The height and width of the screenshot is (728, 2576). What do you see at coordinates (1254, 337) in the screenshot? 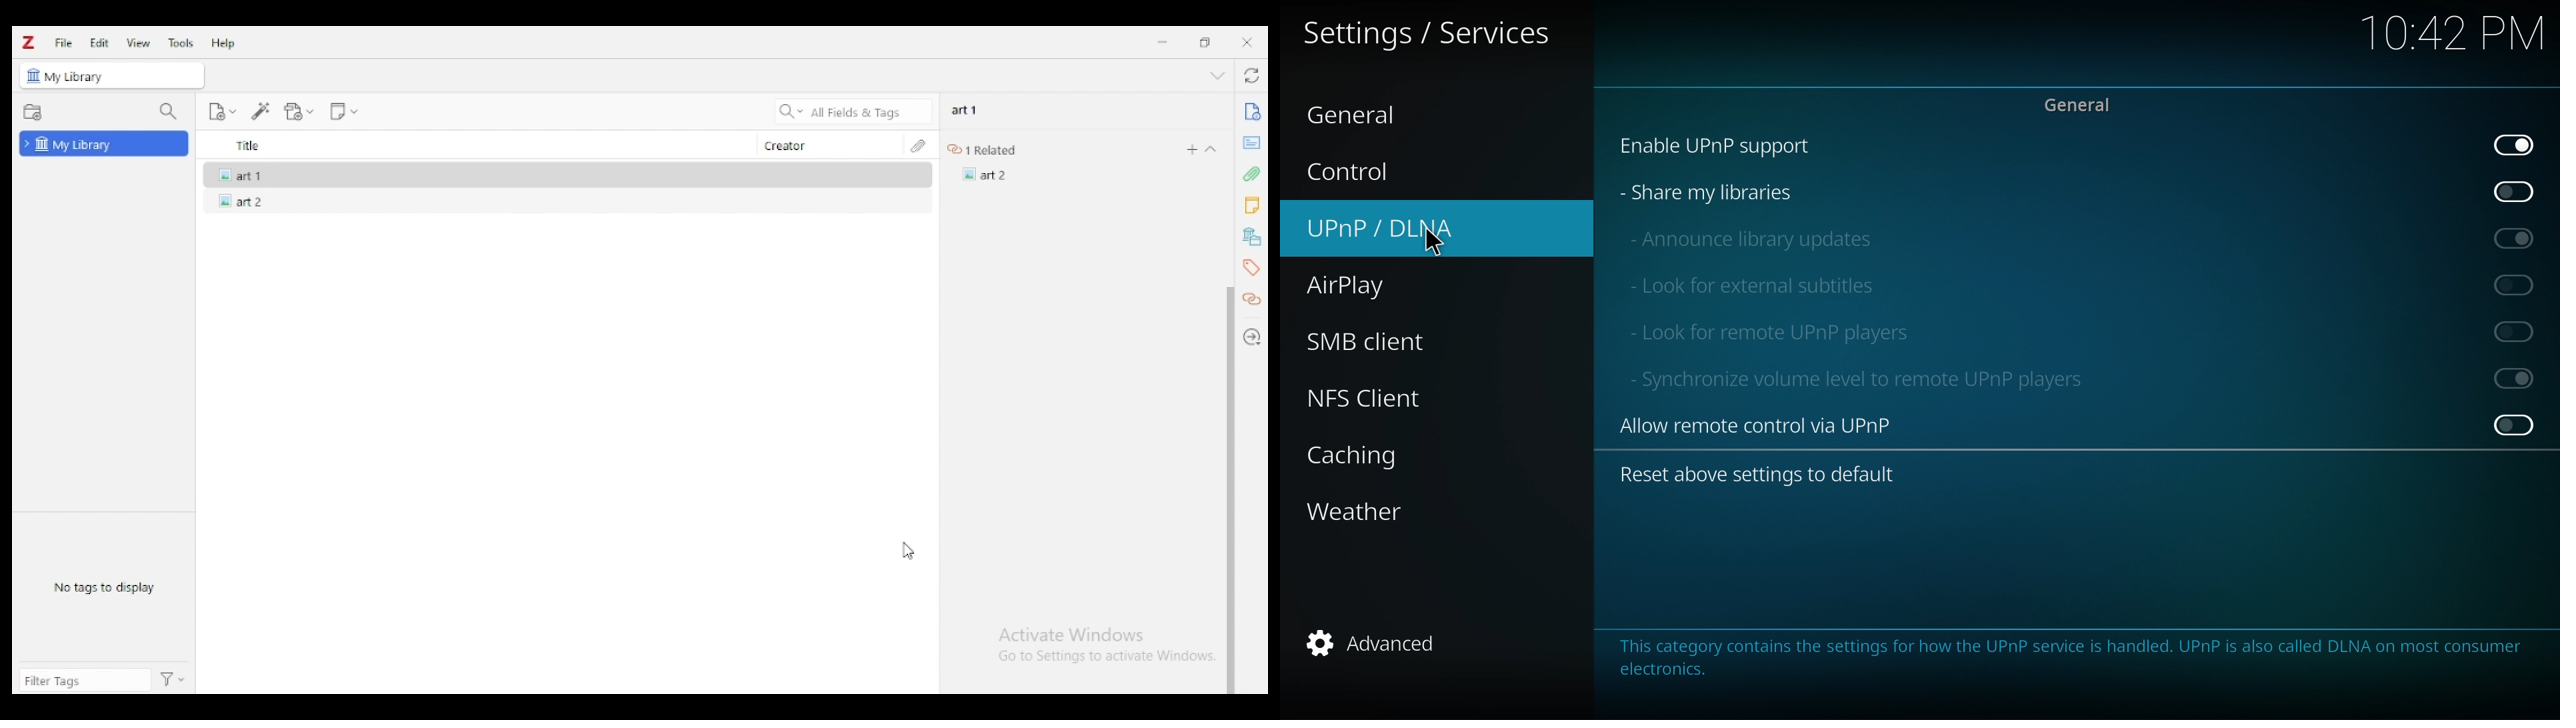
I see `locate` at bounding box center [1254, 337].